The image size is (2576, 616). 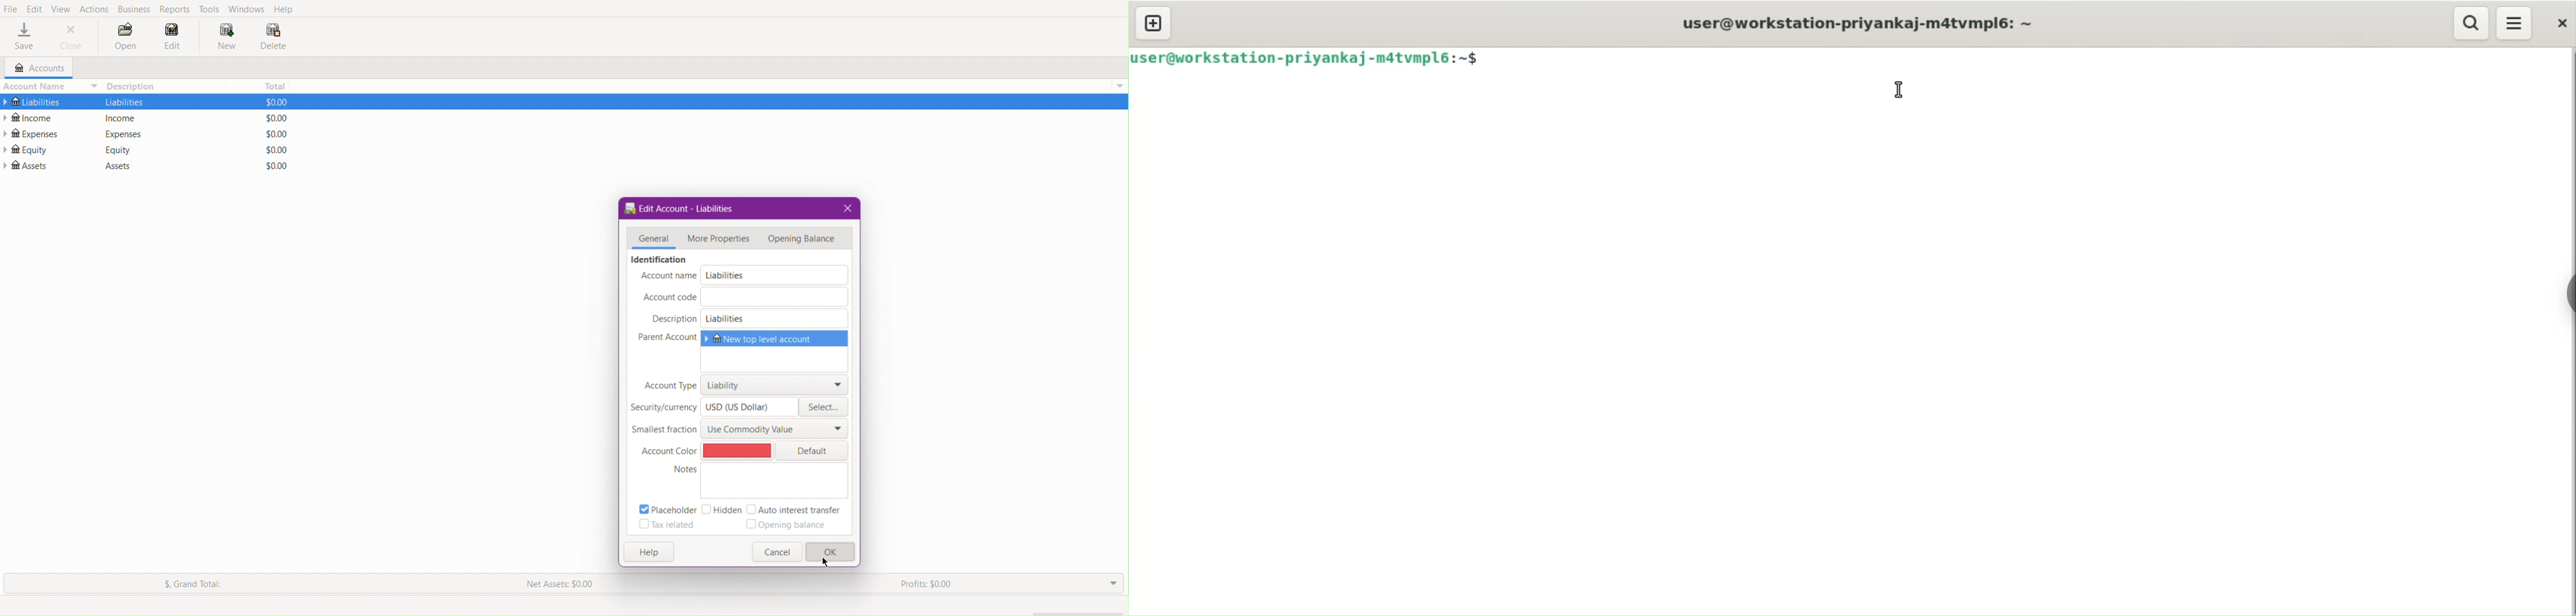 What do you see at coordinates (221, 37) in the screenshot?
I see `New` at bounding box center [221, 37].